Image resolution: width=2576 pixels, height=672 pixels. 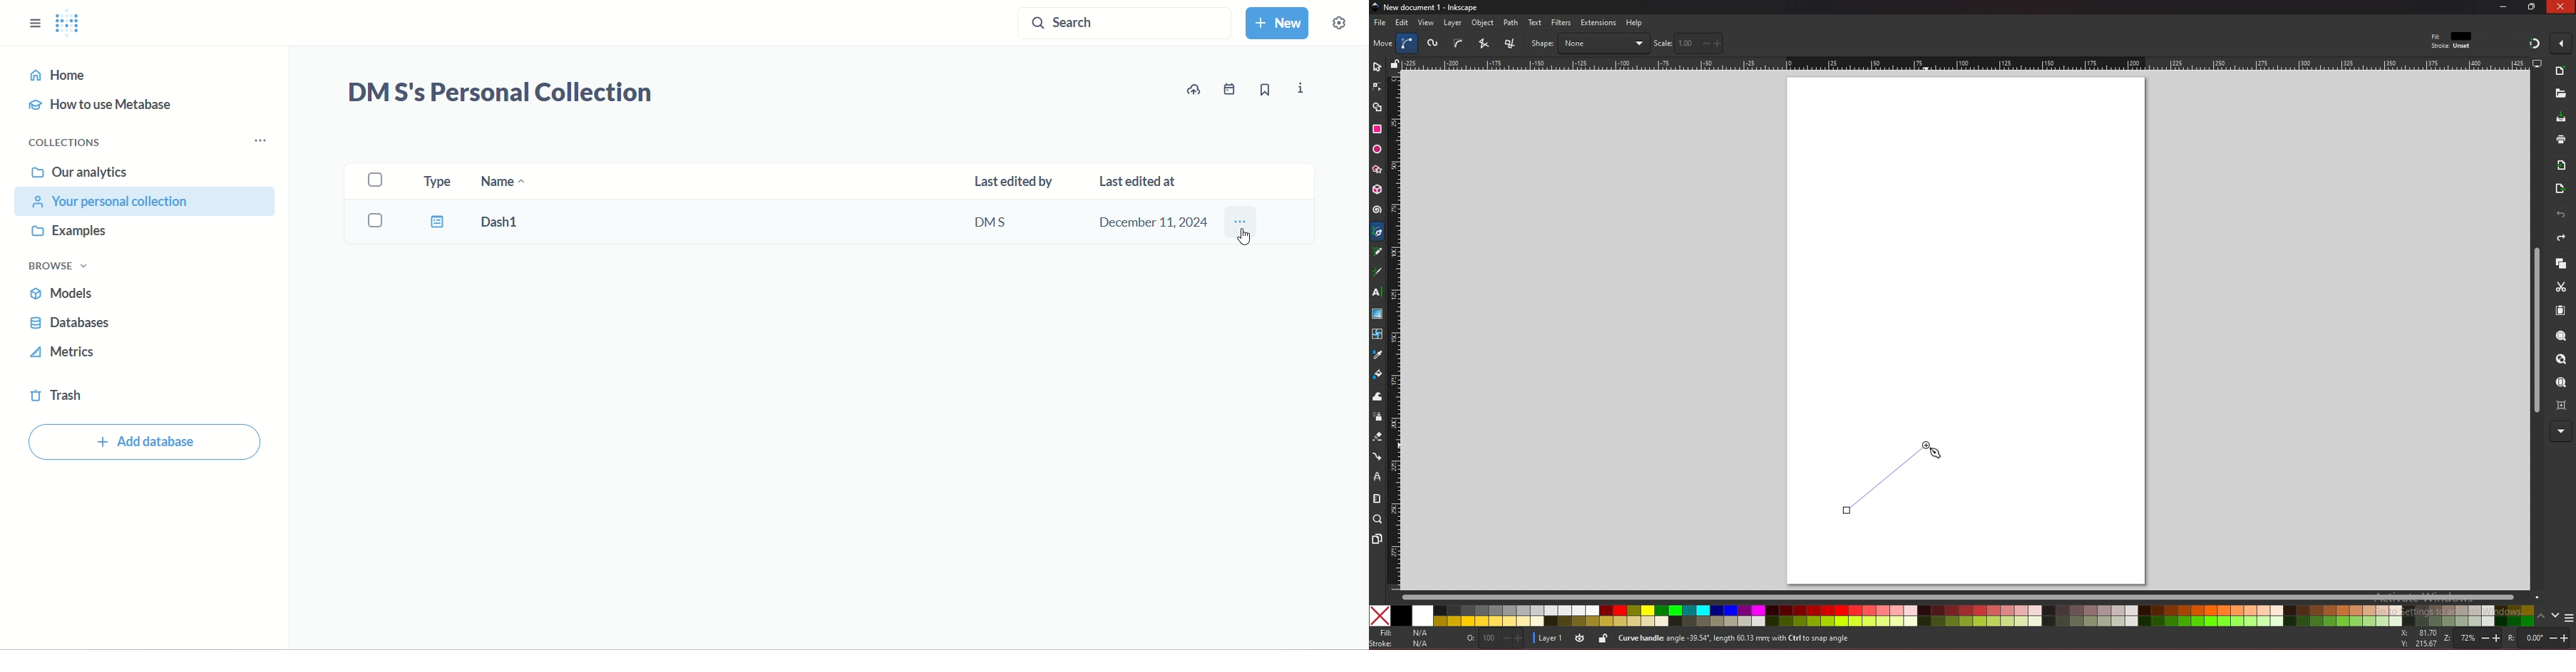 I want to click on up, so click(x=2542, y=618).